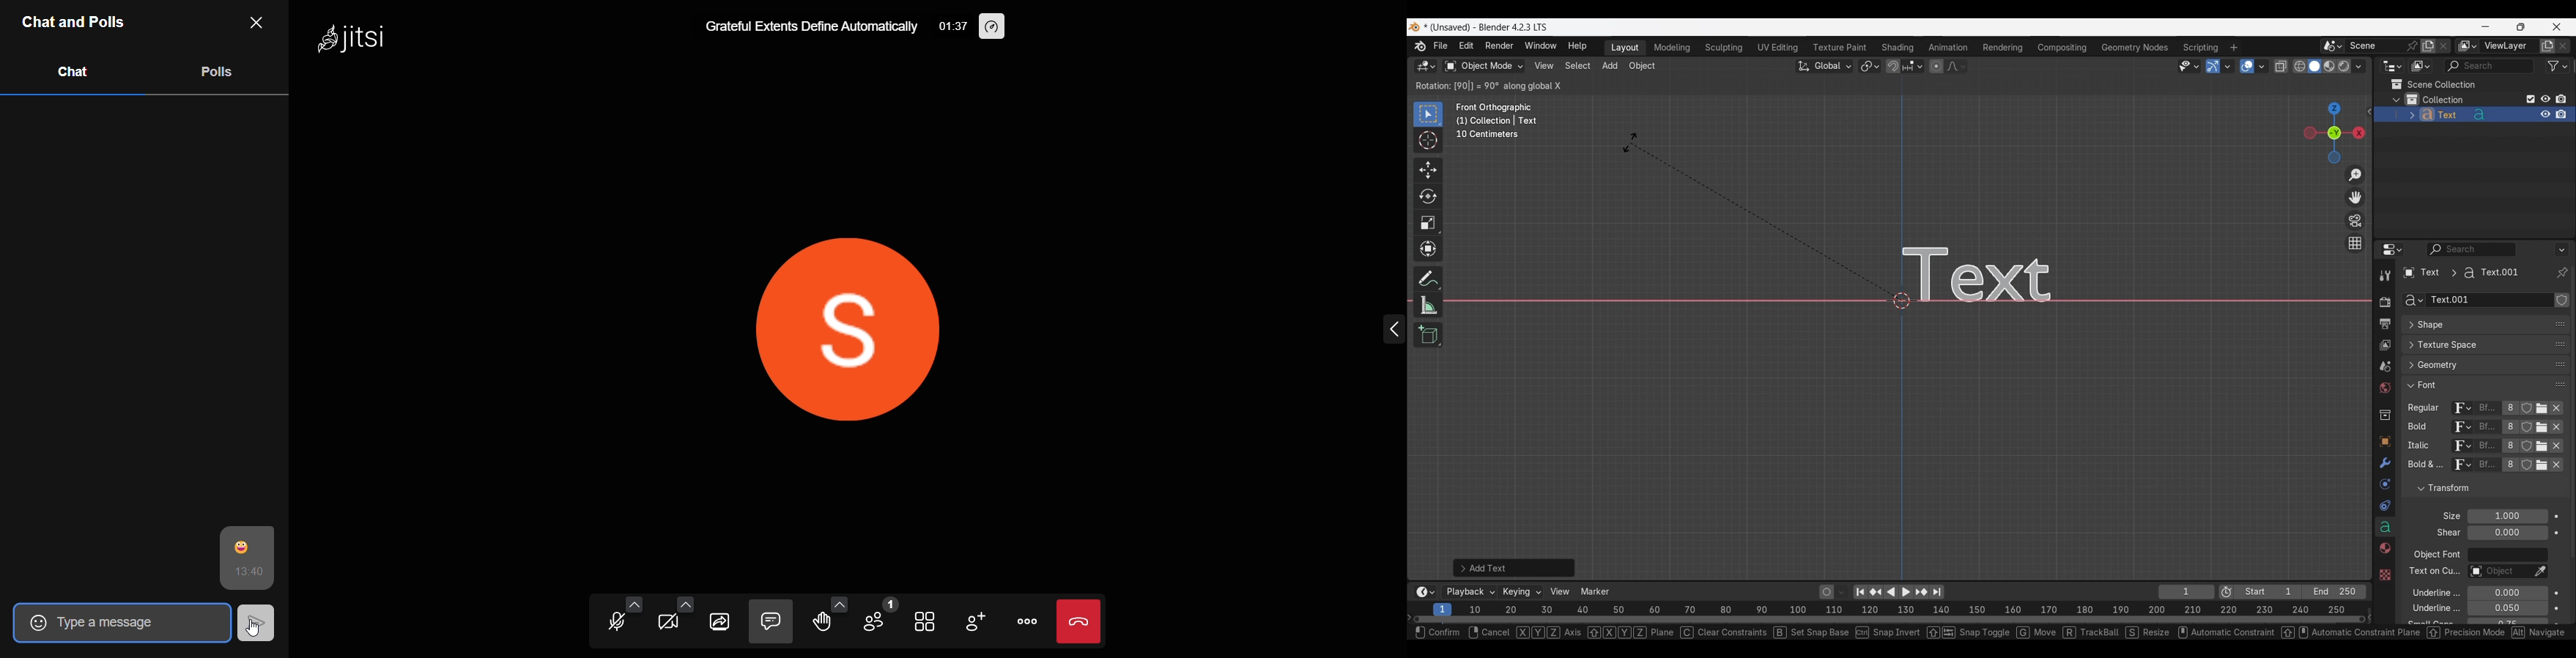 This screenshot has height=672, width=2576. I want to click on Render menu, so click(1499, 46).